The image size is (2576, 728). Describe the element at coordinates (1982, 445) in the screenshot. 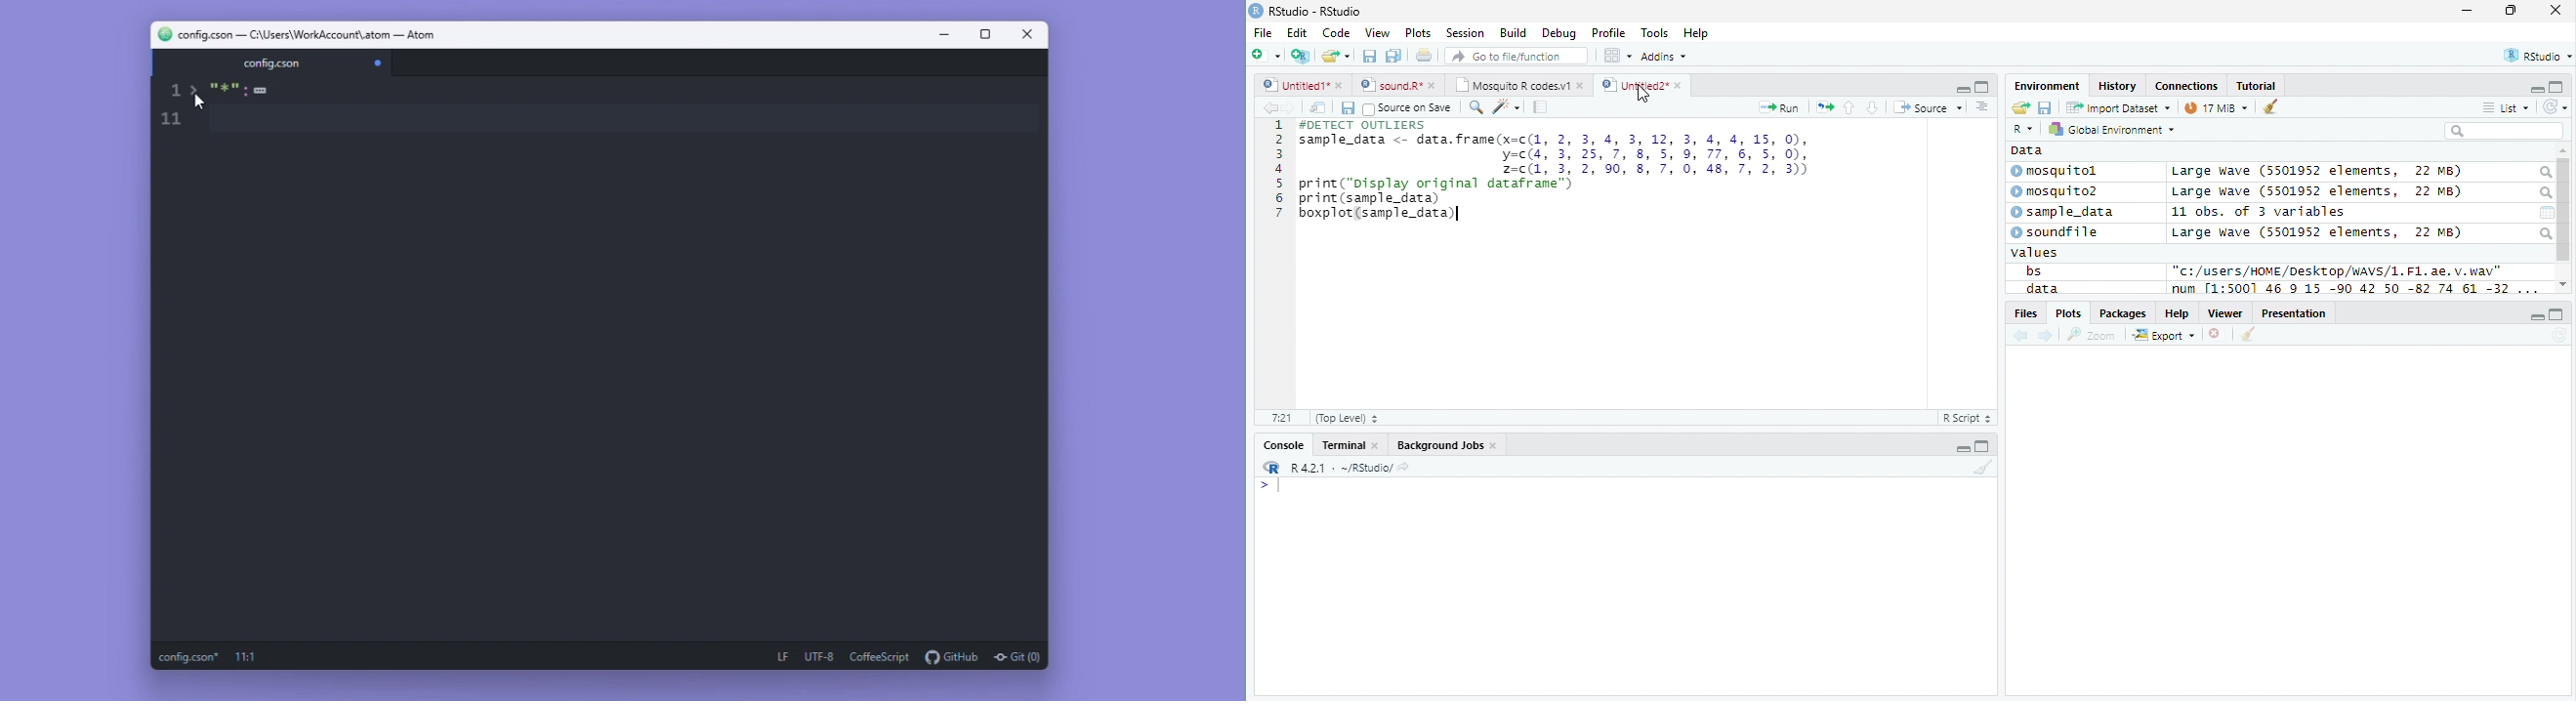

I see `full screen` at that location.